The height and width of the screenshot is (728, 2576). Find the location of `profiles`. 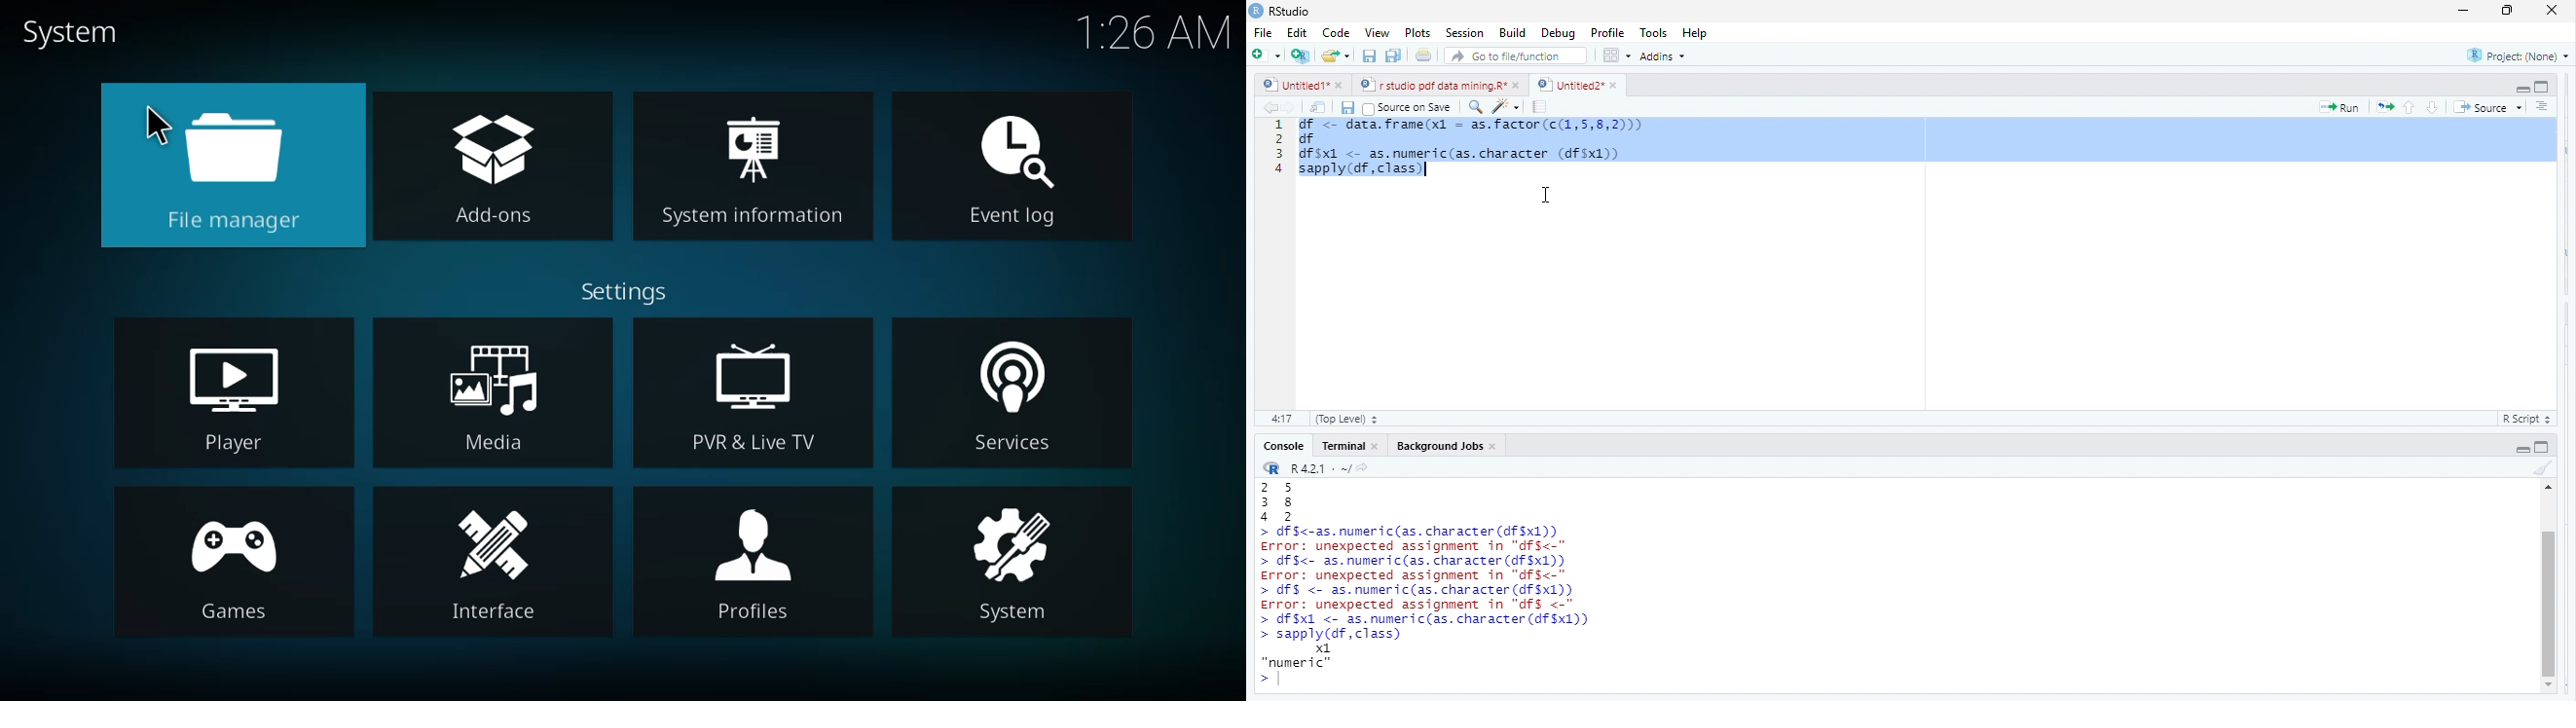

profiles is located at coordinates (754, 565).